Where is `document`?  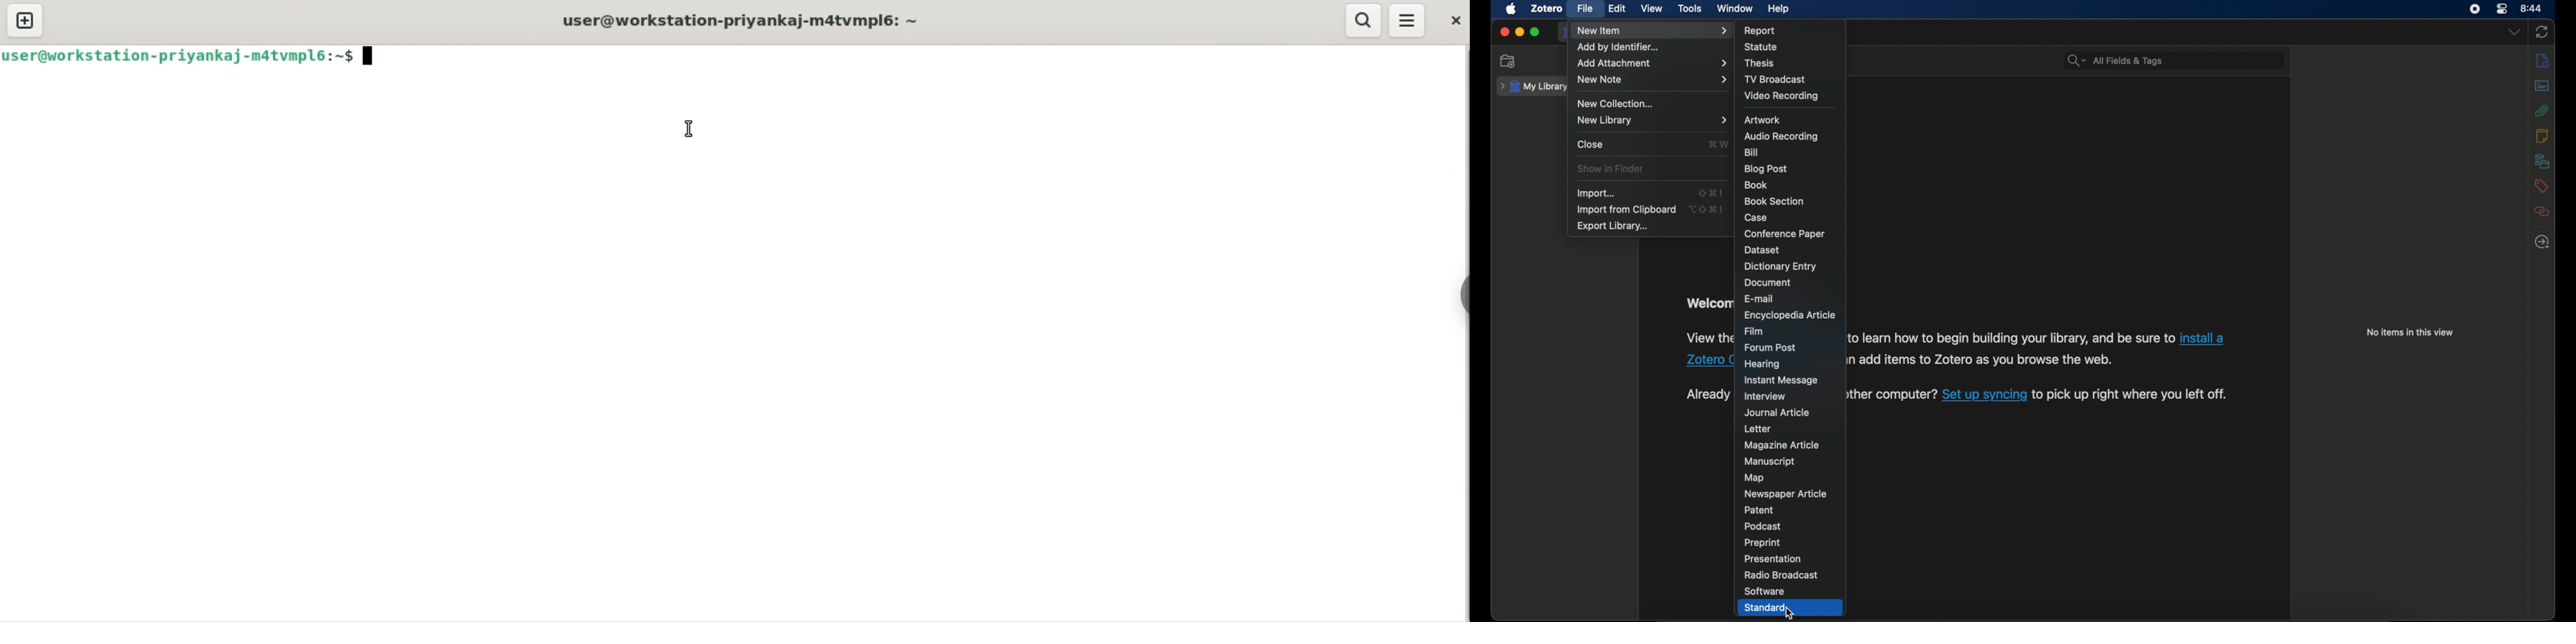
document is located at coordinates (1767, 282).